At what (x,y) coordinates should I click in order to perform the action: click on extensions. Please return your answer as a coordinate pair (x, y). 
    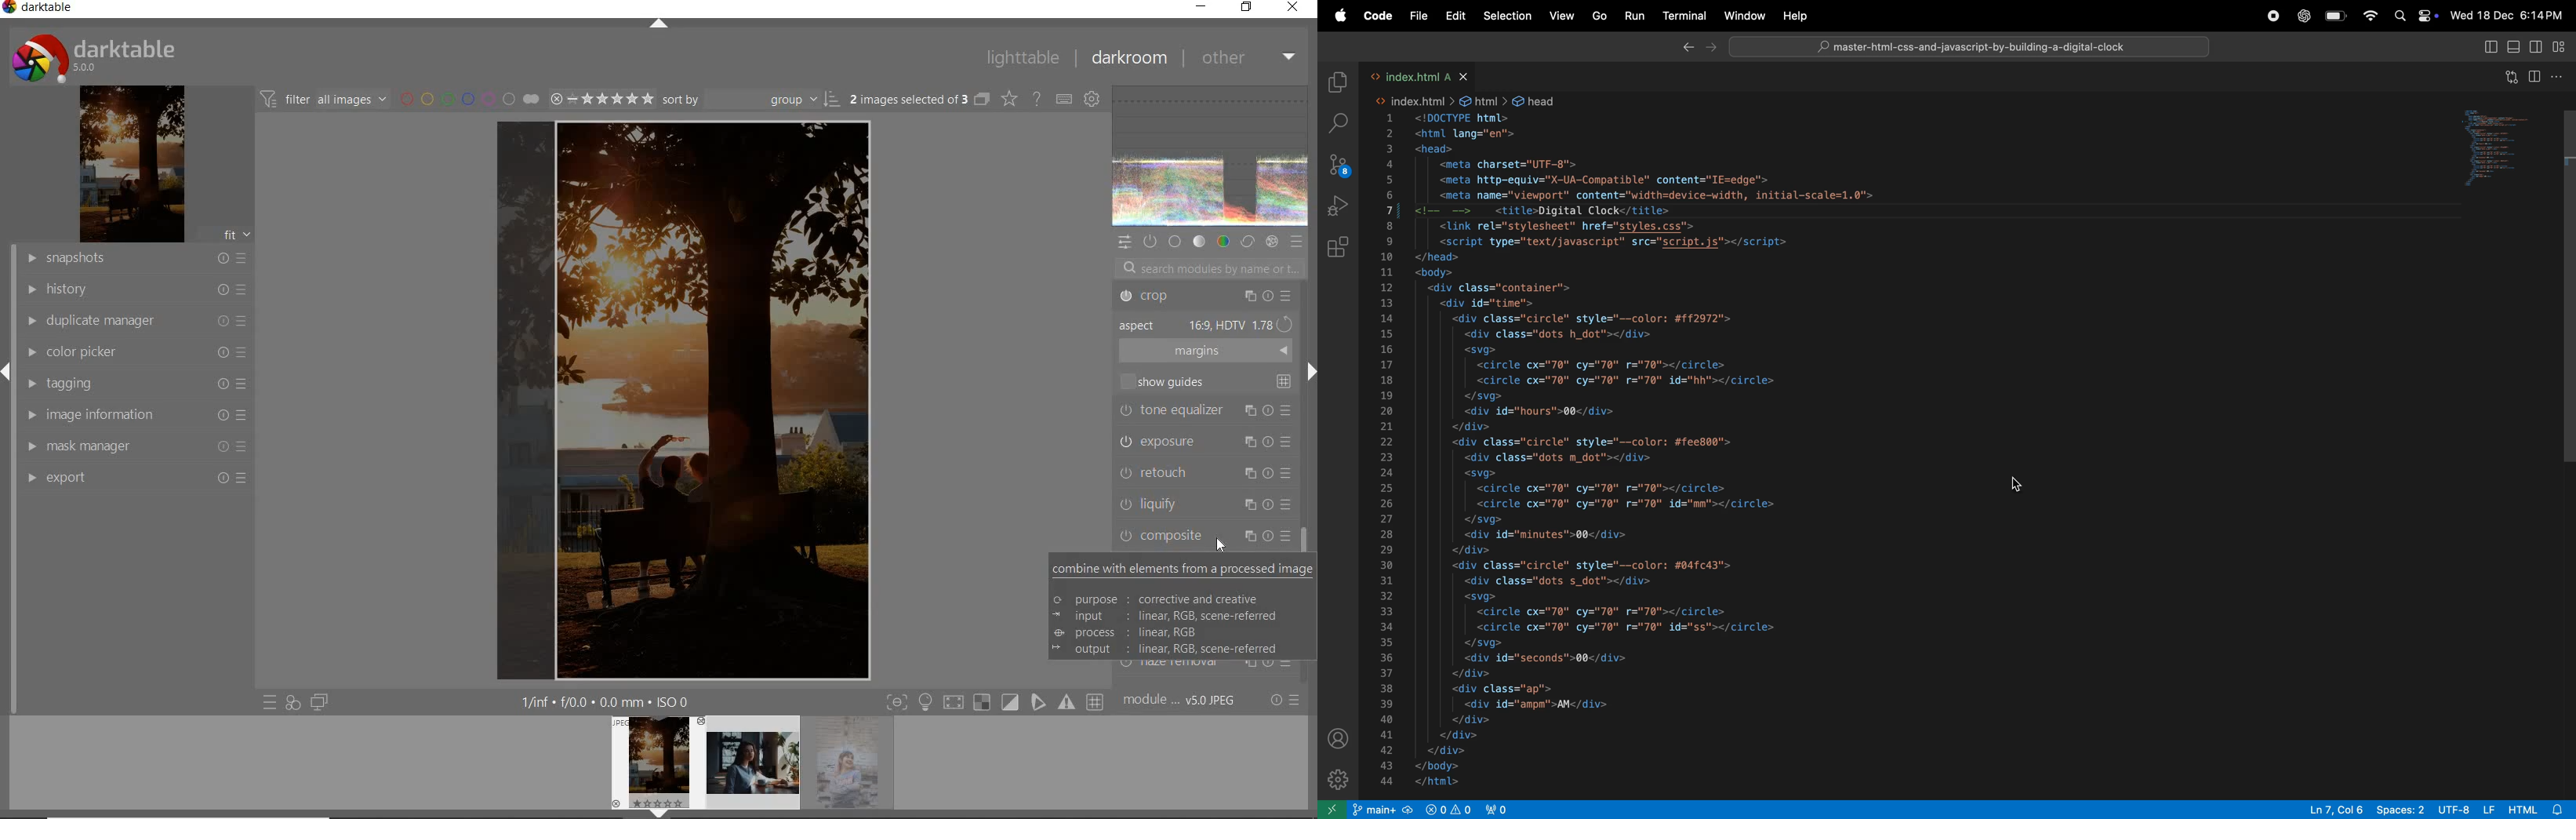
    Looking at the image, I should click on (1339, 250).